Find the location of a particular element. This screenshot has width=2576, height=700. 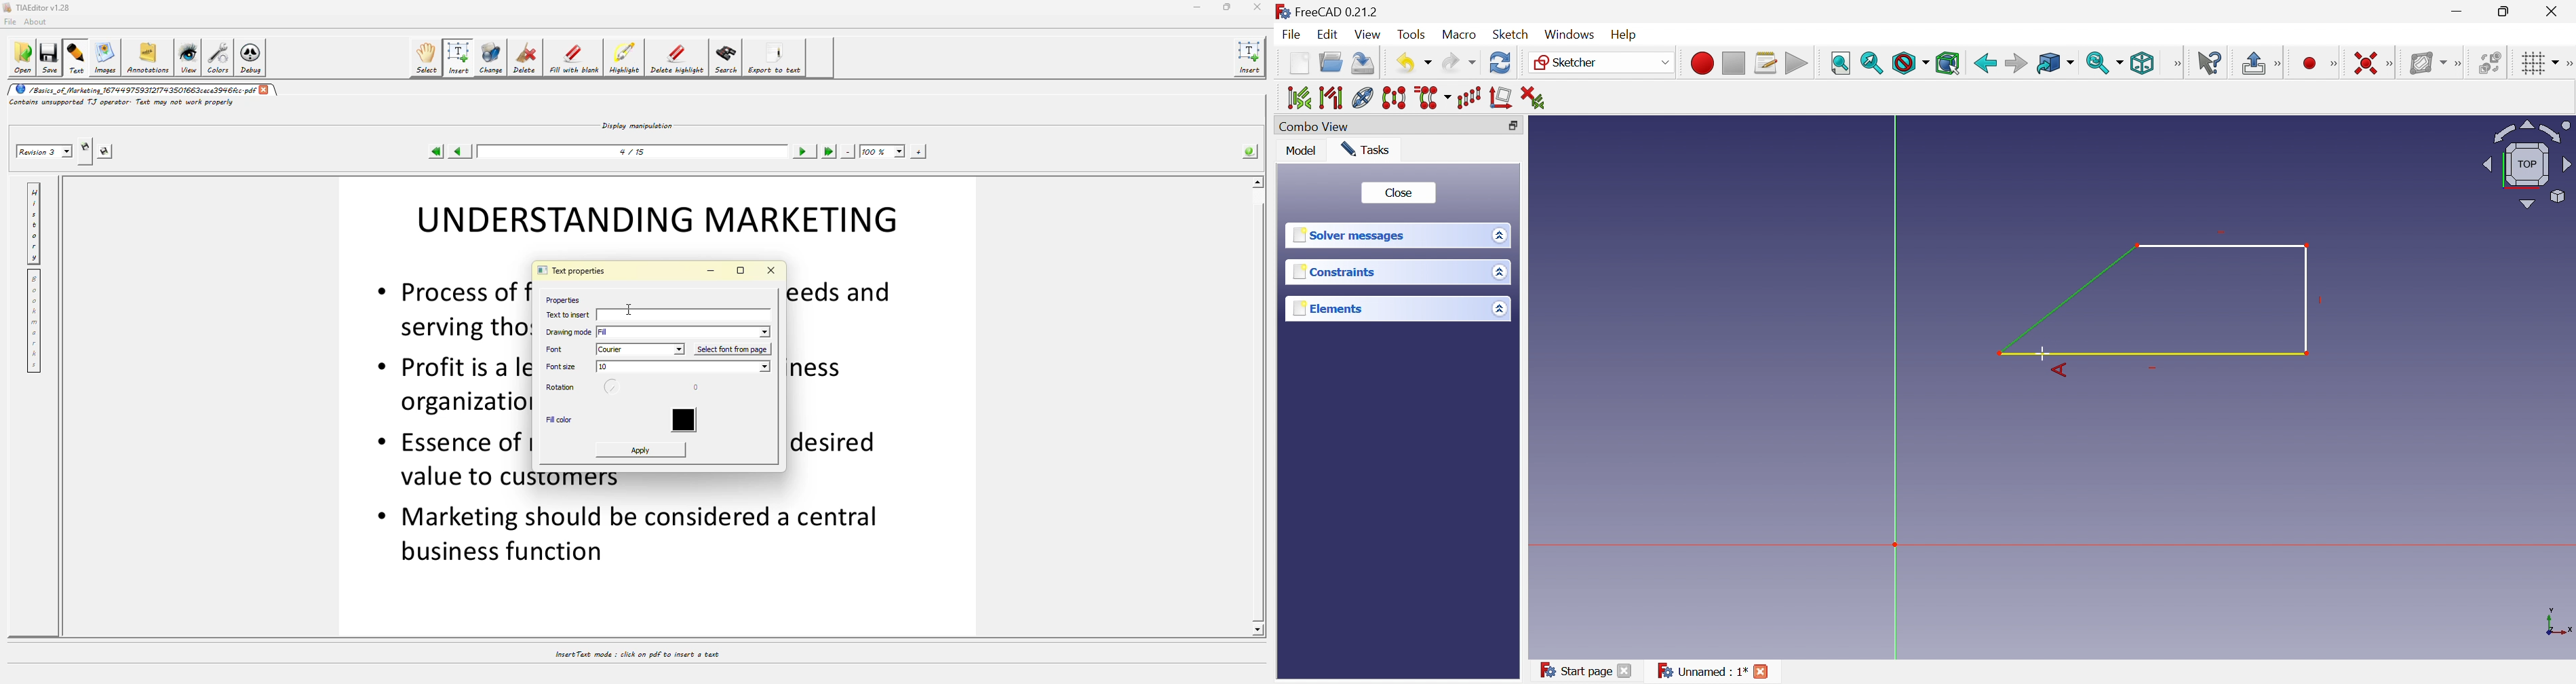

More is located at coordinates (2177, 63).